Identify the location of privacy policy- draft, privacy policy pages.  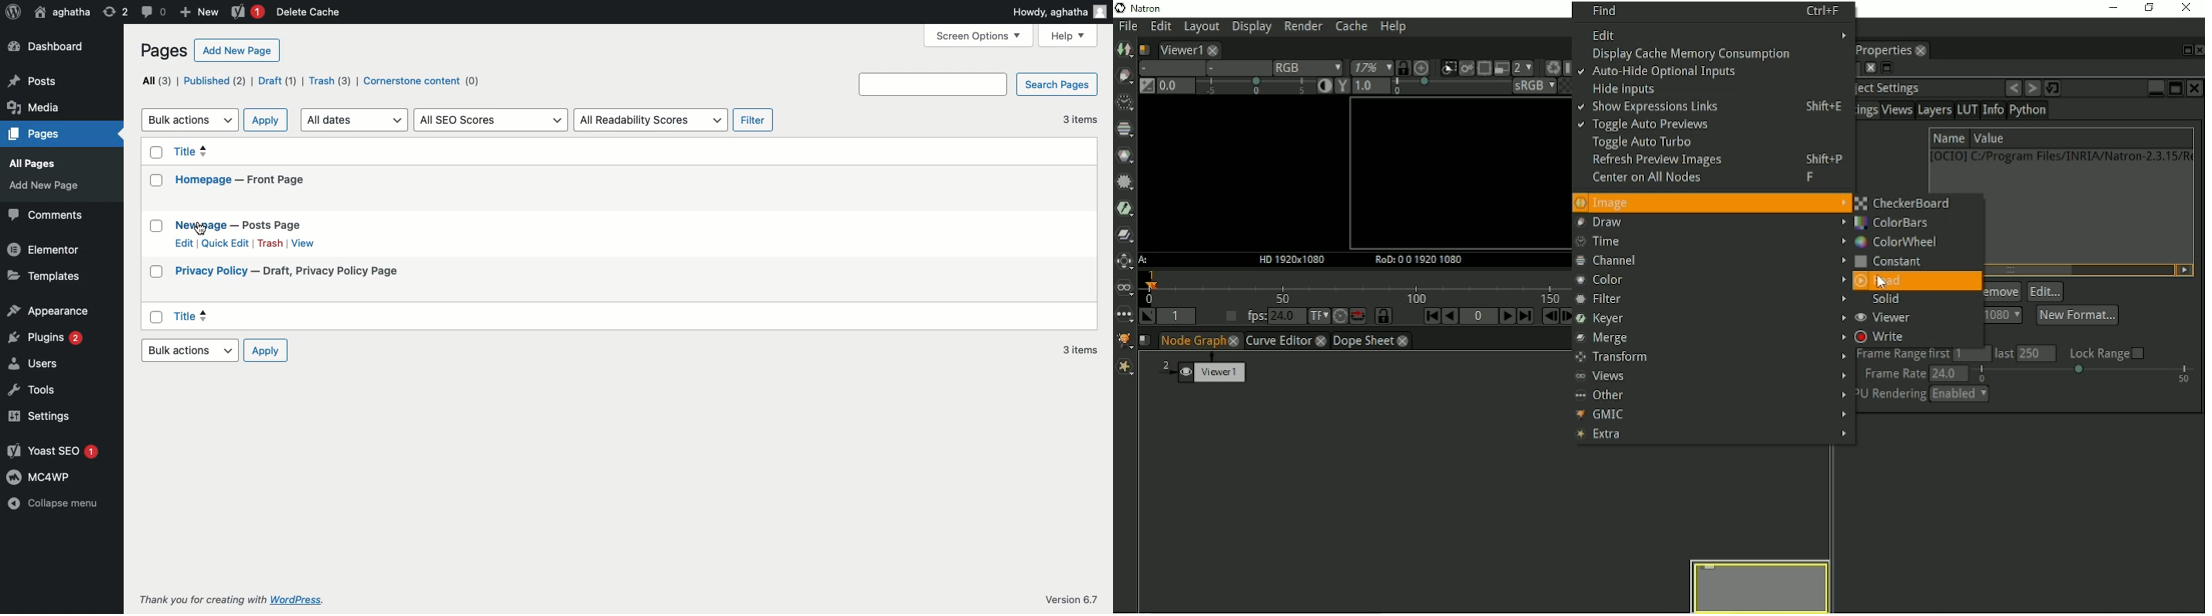
(306, 272).